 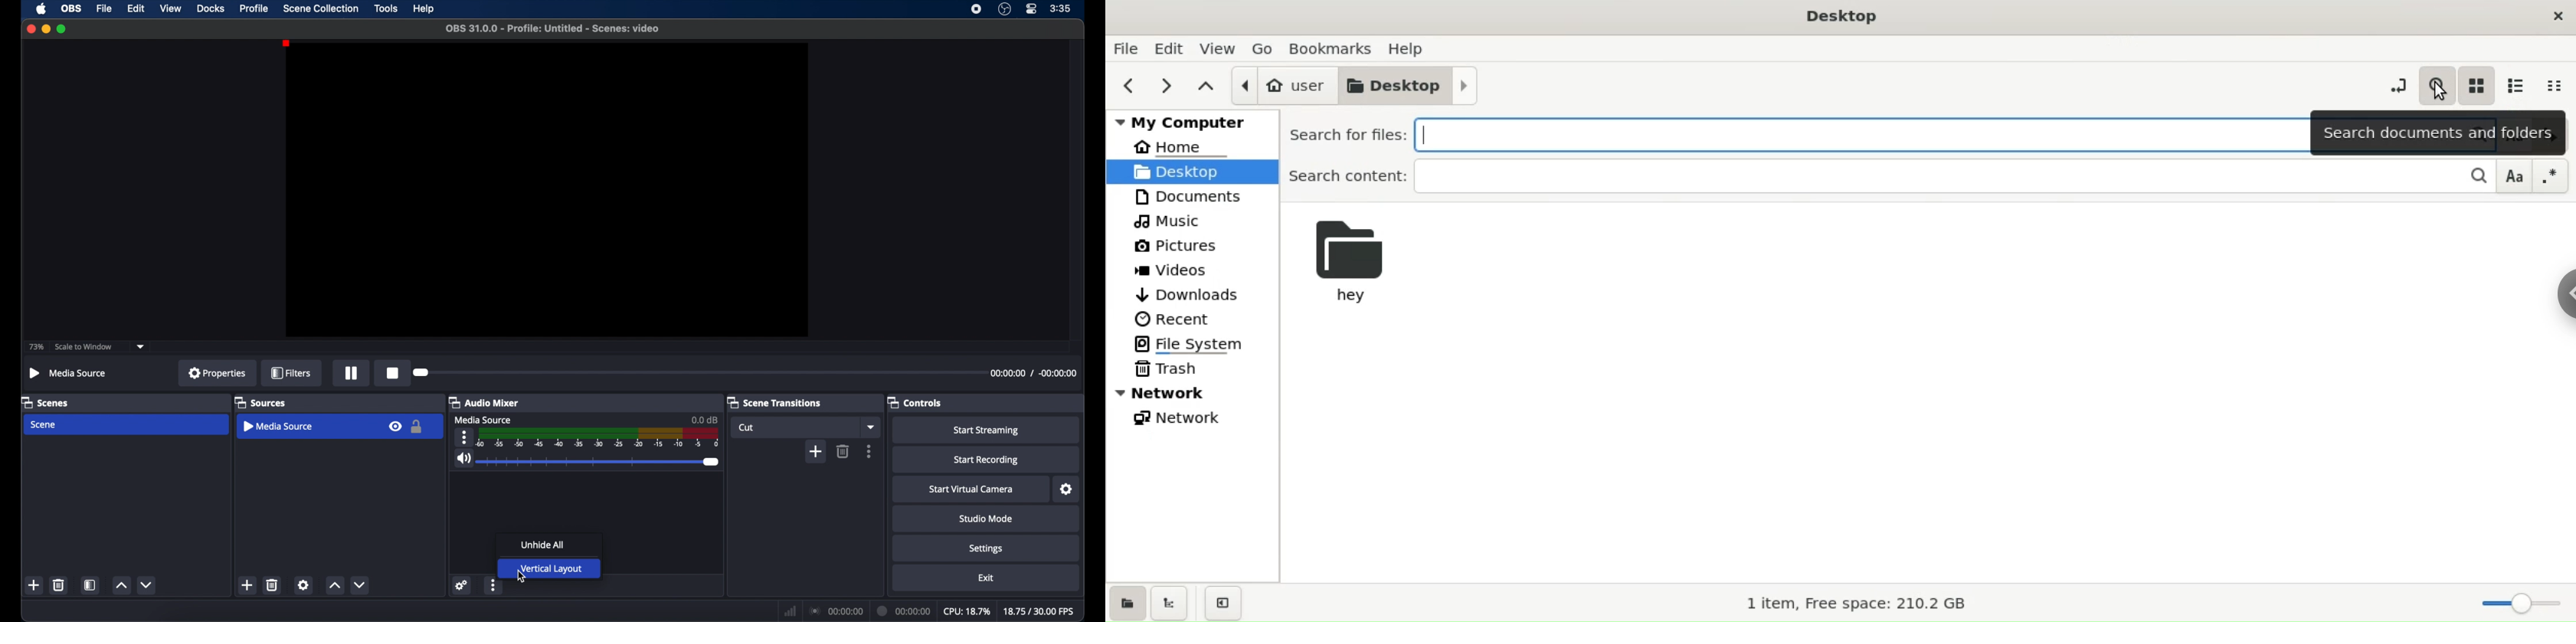 I want to click on increment, so click(x=121, y=585).